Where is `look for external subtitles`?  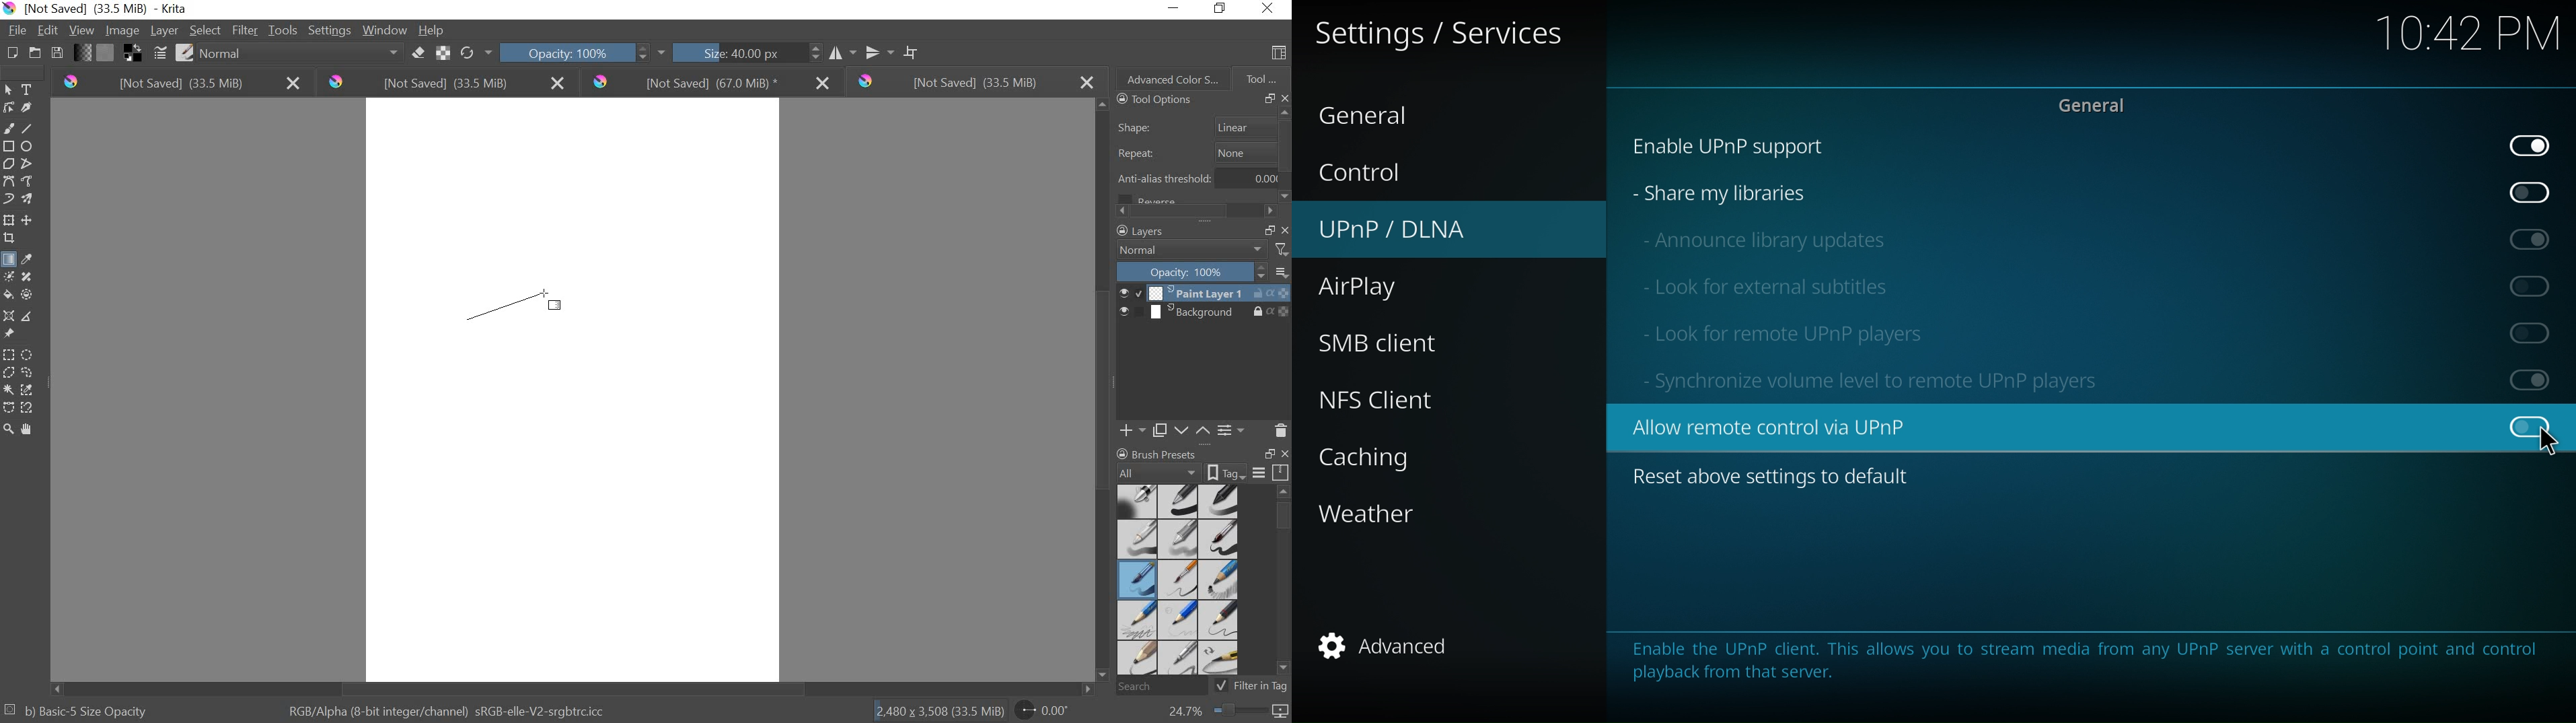 look for external subtitles is located at coordinates (2096, 288).